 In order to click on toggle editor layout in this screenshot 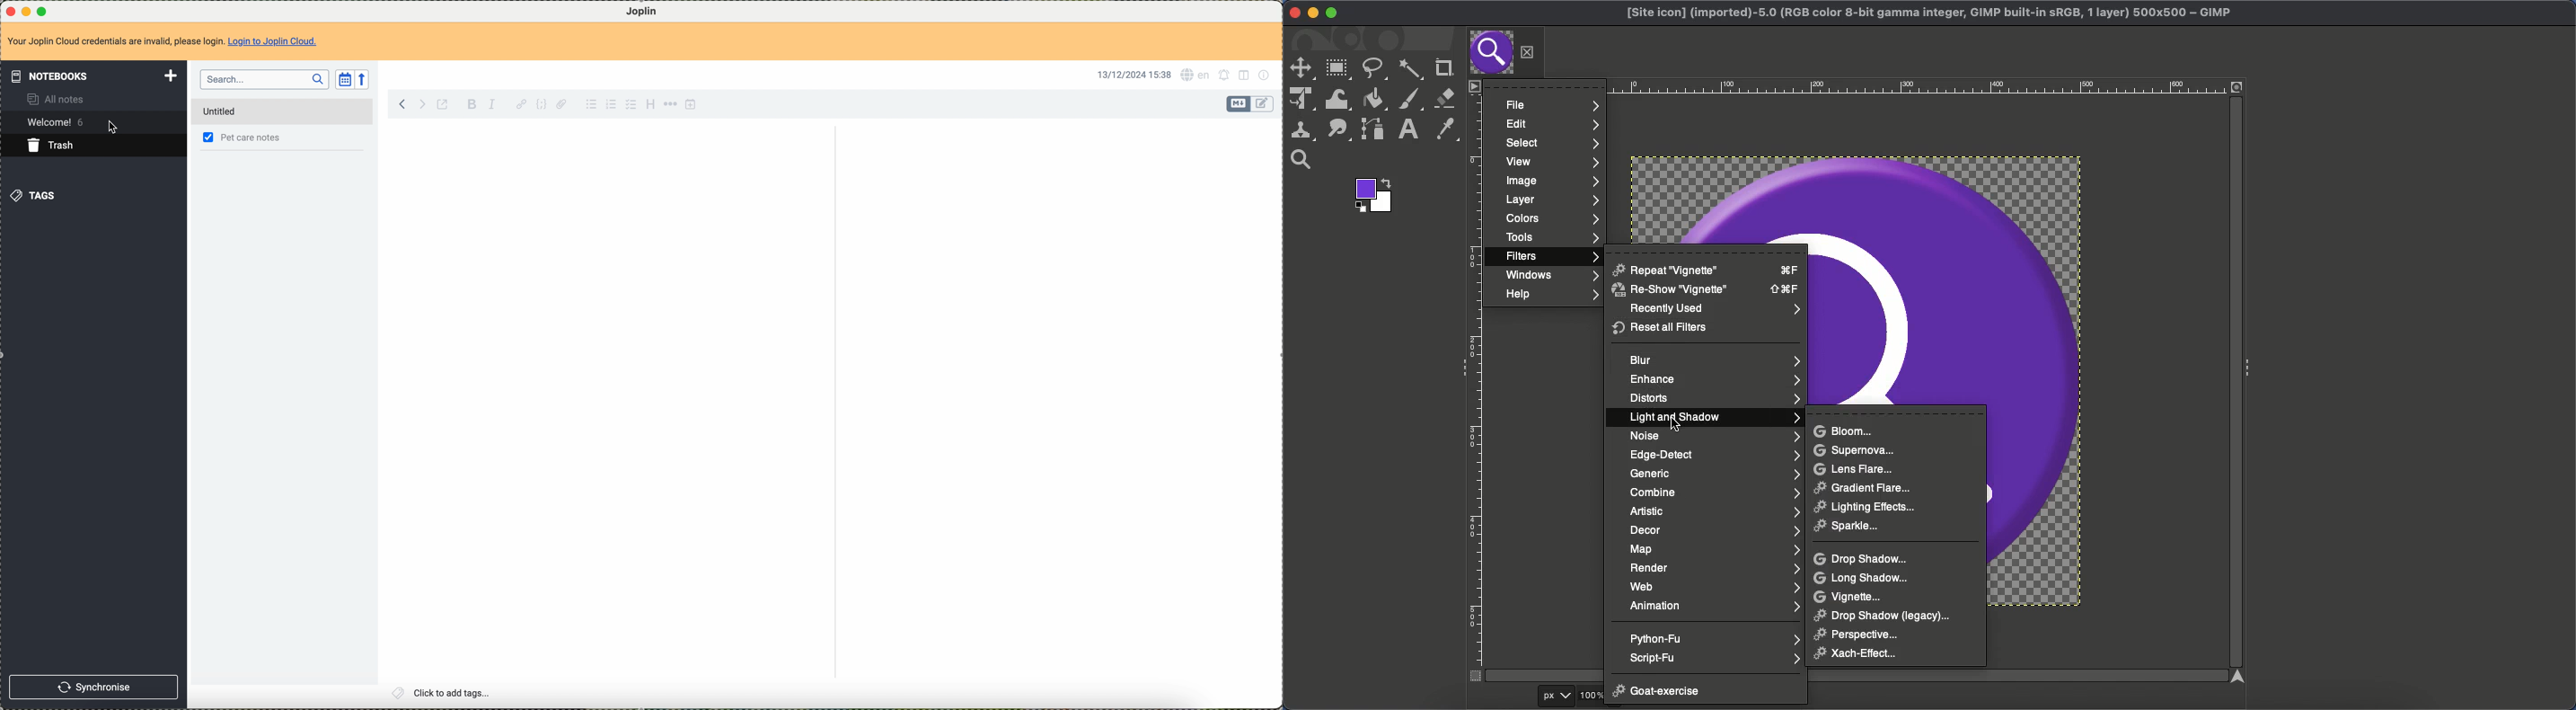, I will do `click(1247, 76)`.